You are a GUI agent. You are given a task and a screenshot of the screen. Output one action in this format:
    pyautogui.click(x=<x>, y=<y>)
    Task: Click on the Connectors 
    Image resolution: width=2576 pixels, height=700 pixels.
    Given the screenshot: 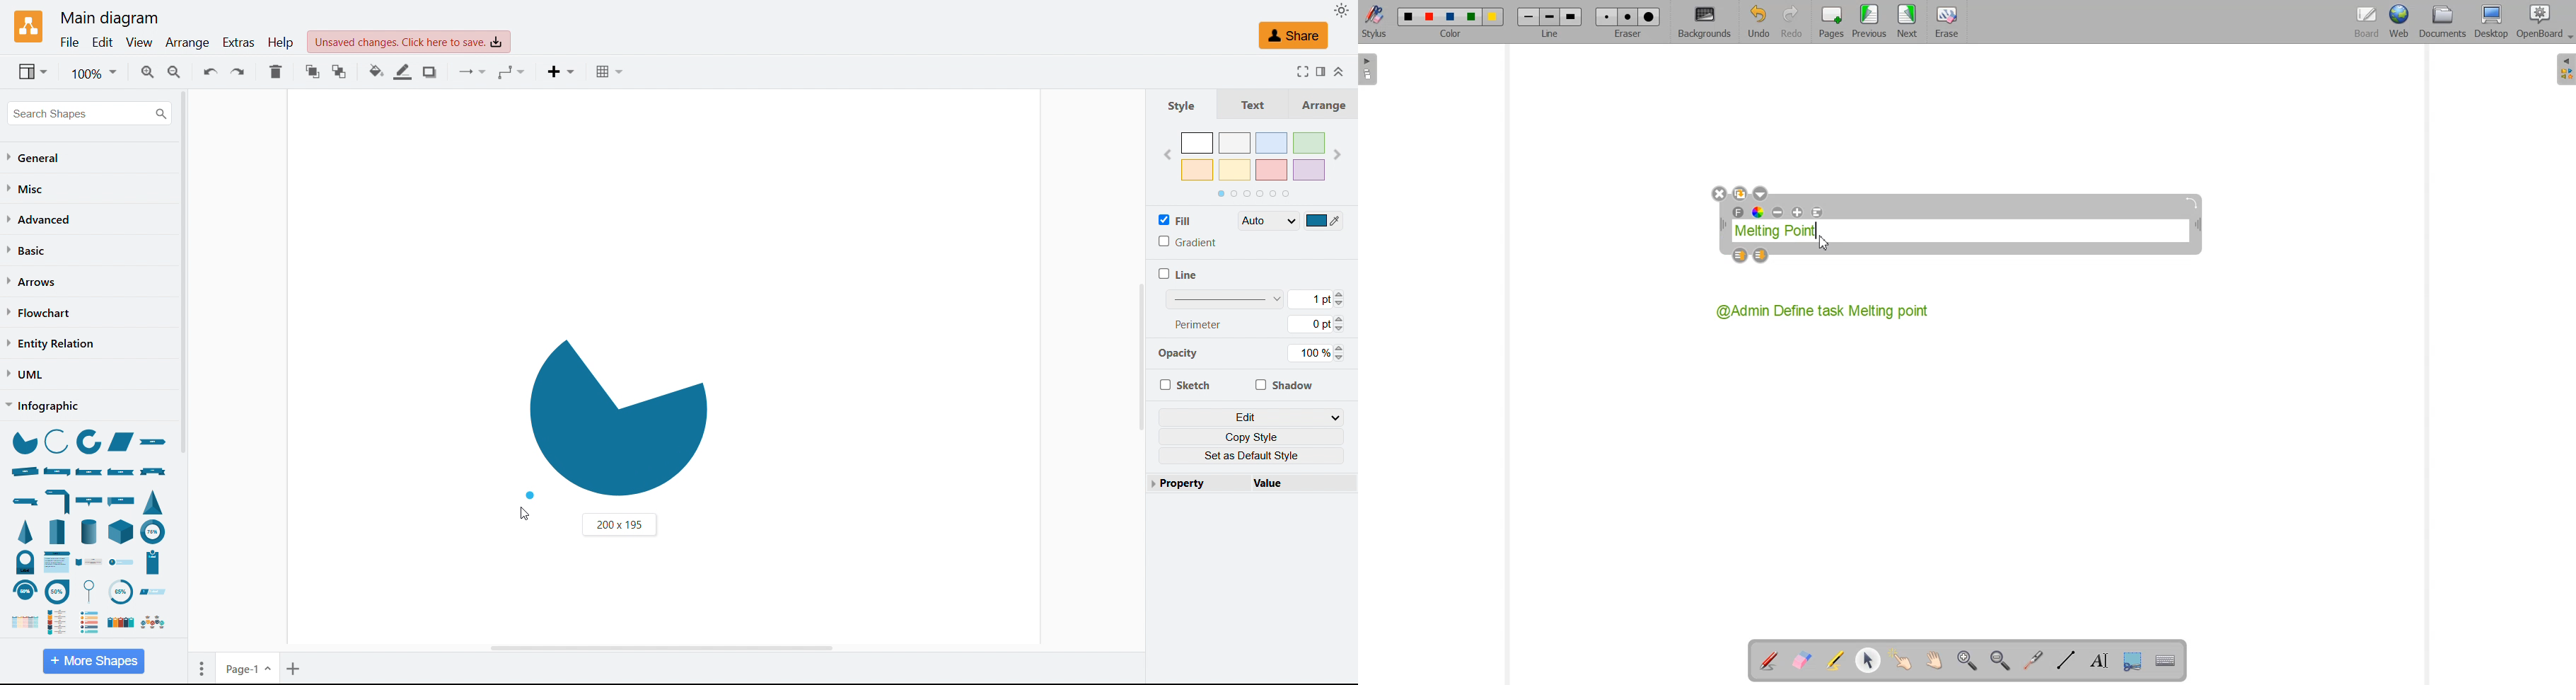 What is the action you would take?
    pyautogui.click(x=475, y=73)
    